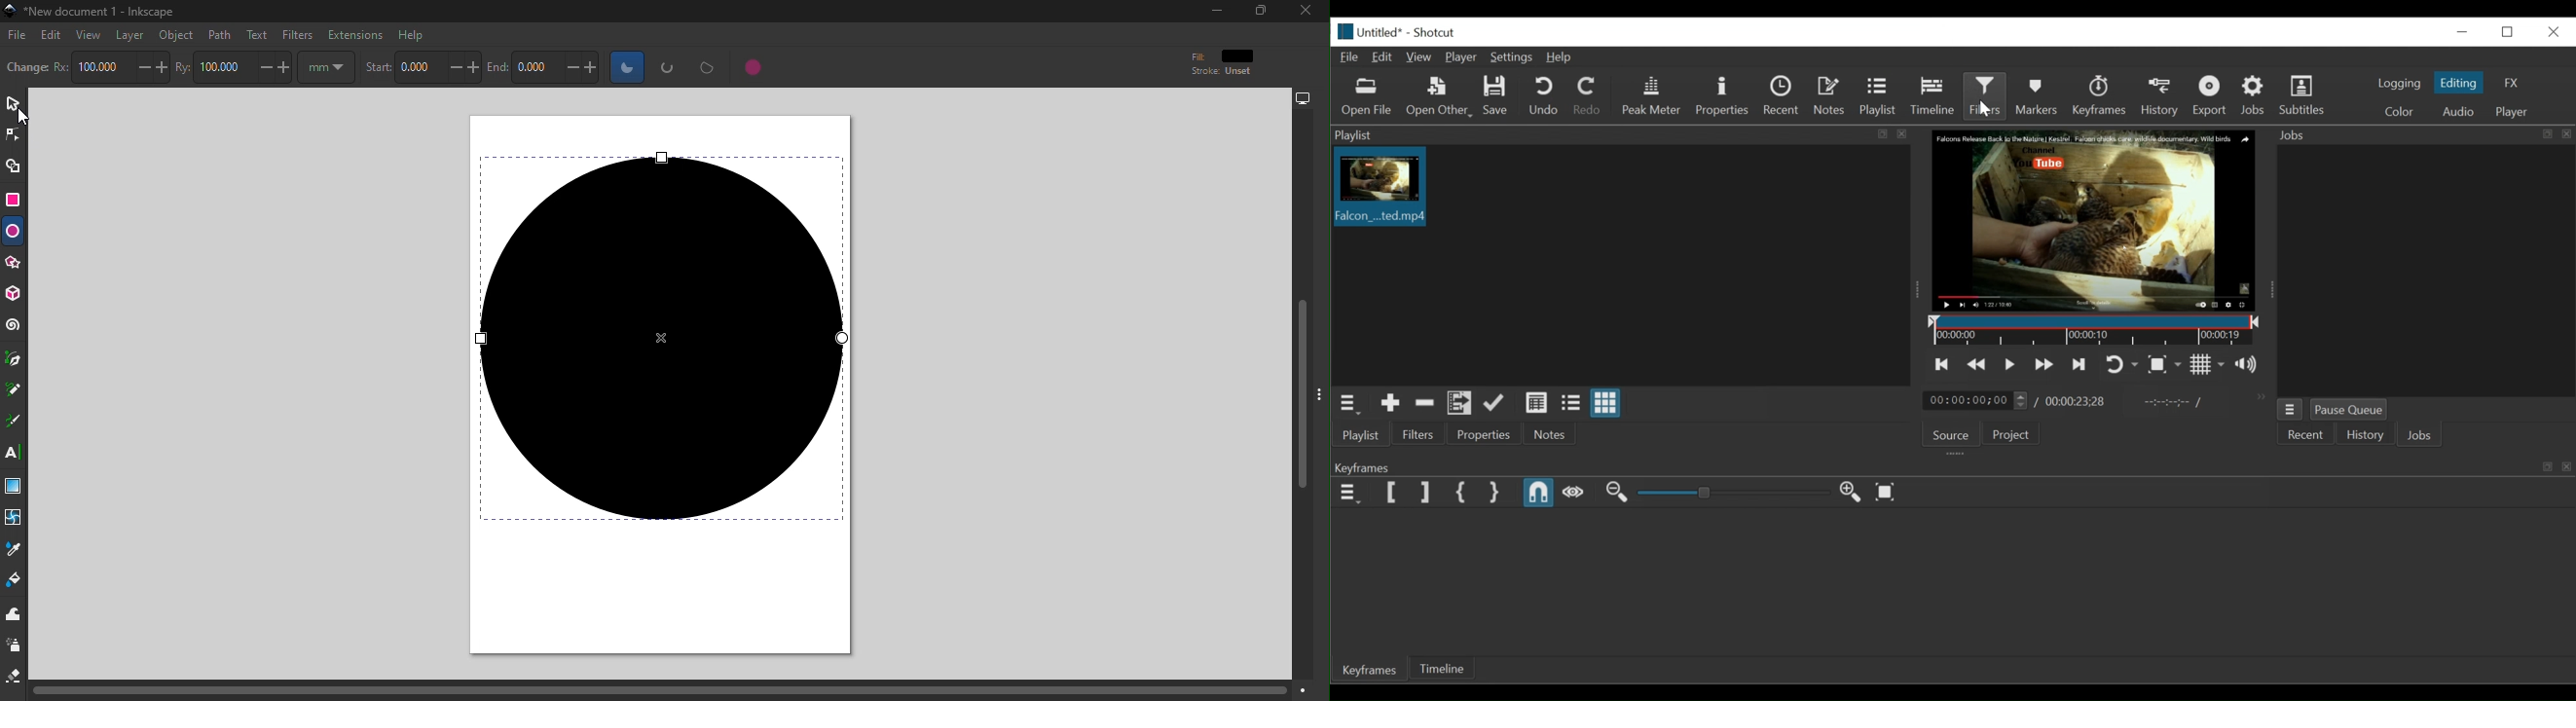  What do you see at coordinates (1723, 97) in the screenshot?
I see `Properties` at bounding box center [1723, 97].